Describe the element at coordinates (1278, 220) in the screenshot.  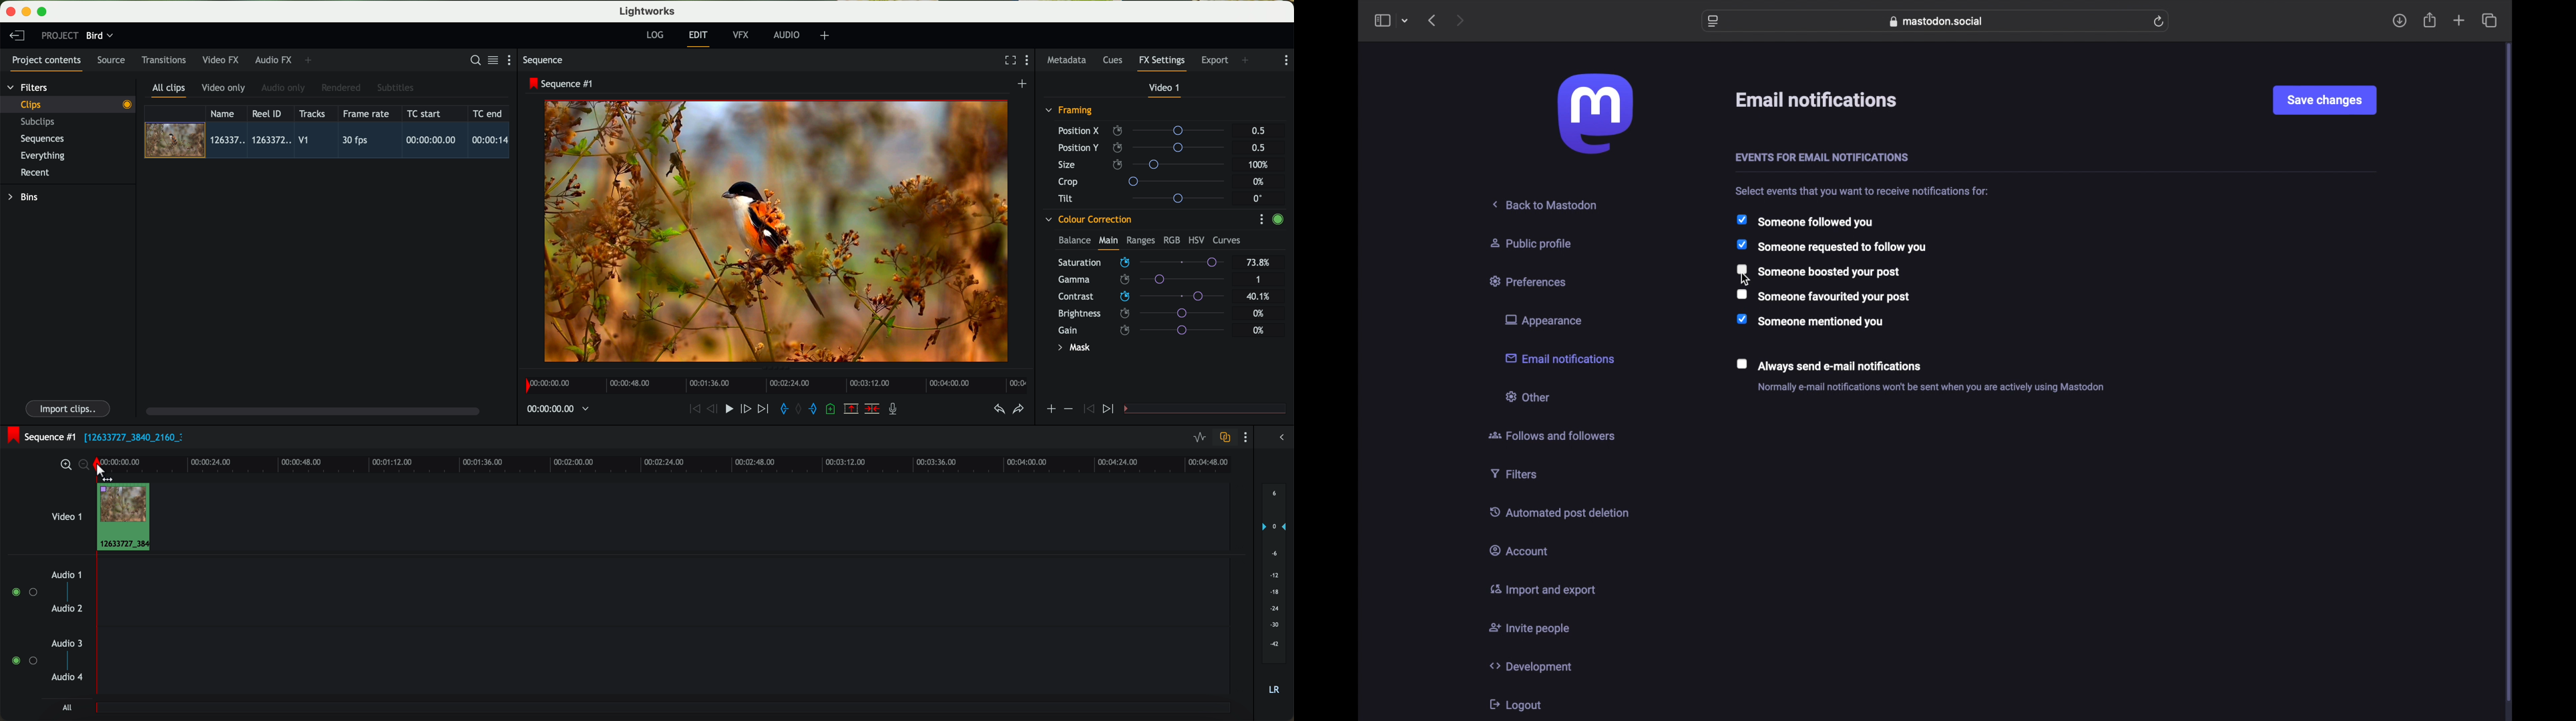
I see `enable` at that location.